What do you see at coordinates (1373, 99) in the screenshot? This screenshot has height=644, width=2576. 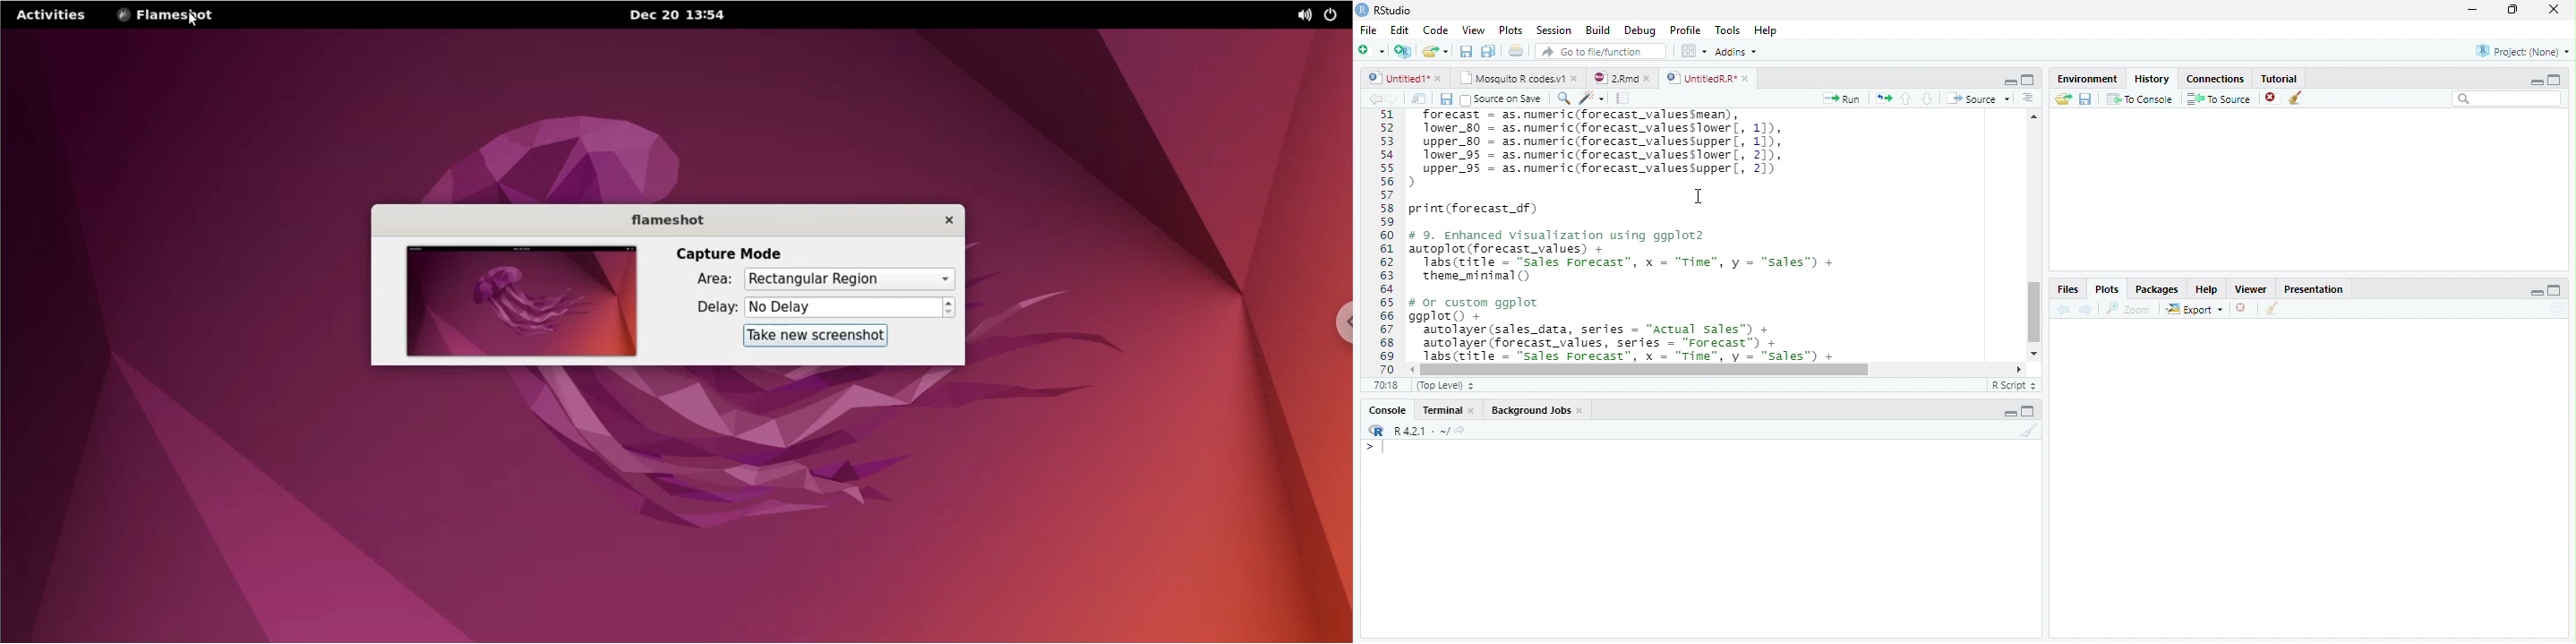 I see `Previous` at bounding box center [1373, 99].